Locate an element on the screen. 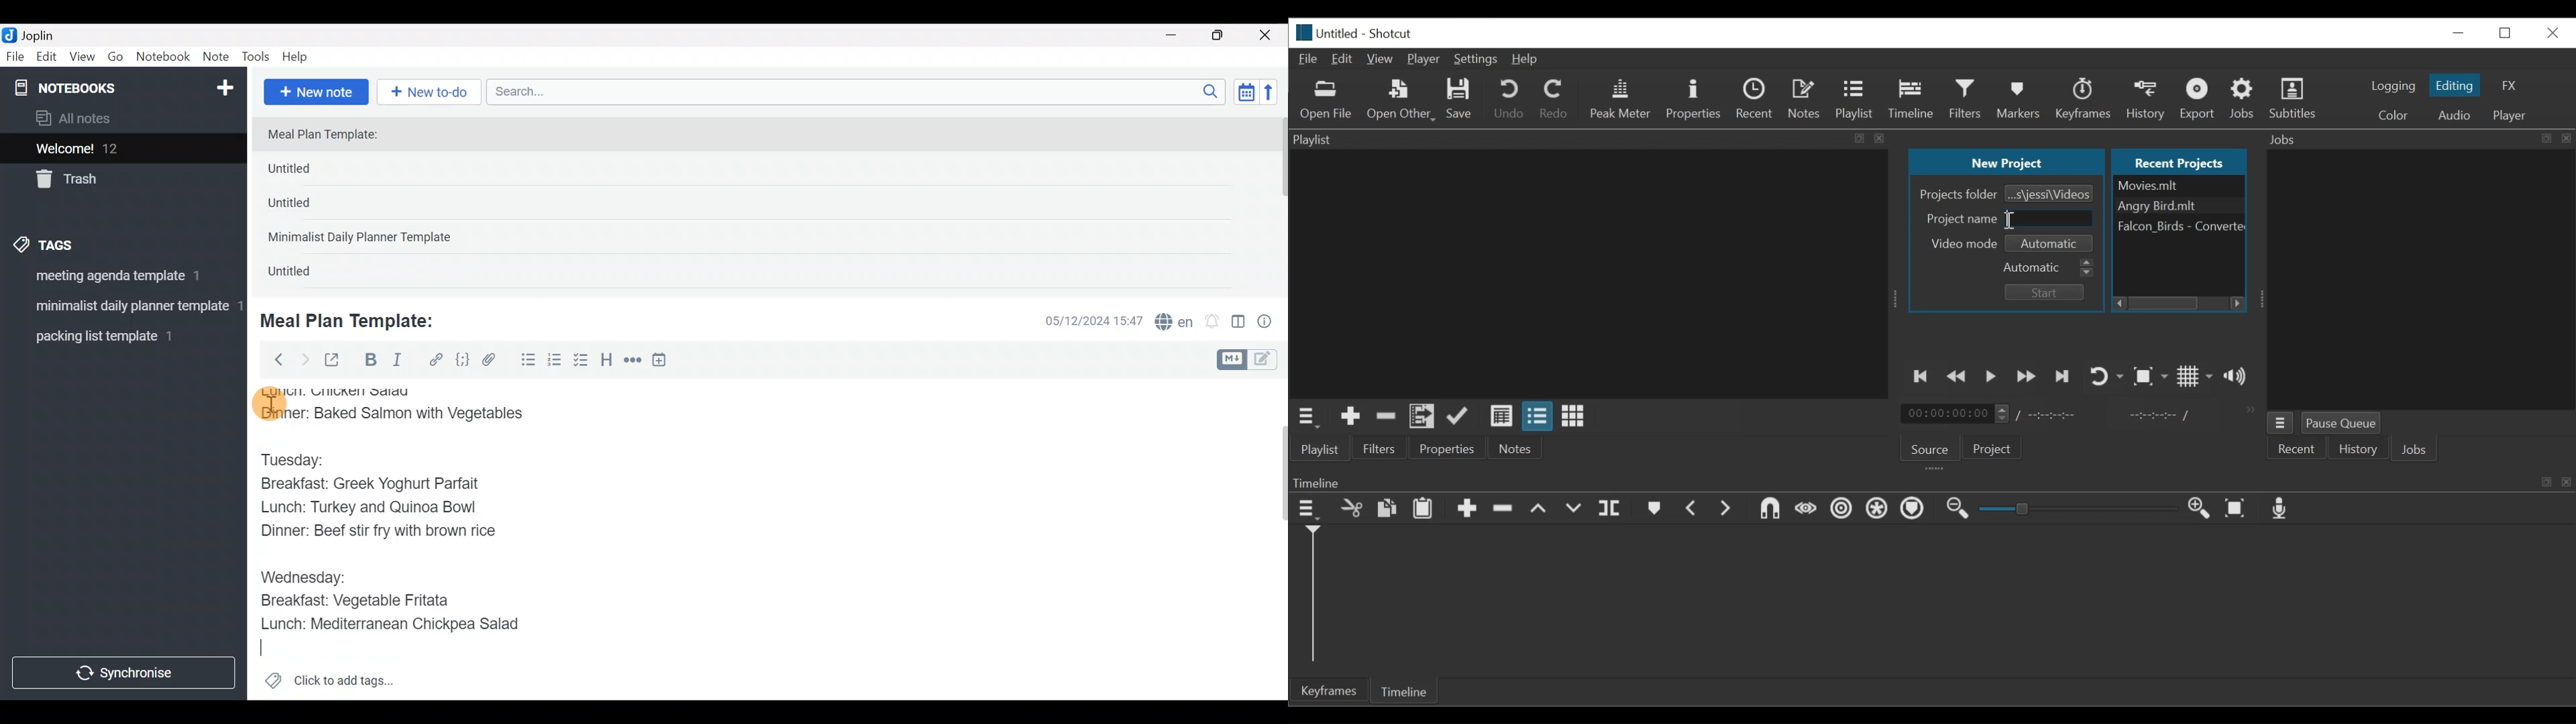 The image size is (2576, 728). Close is located at coordinates (1267, 36).